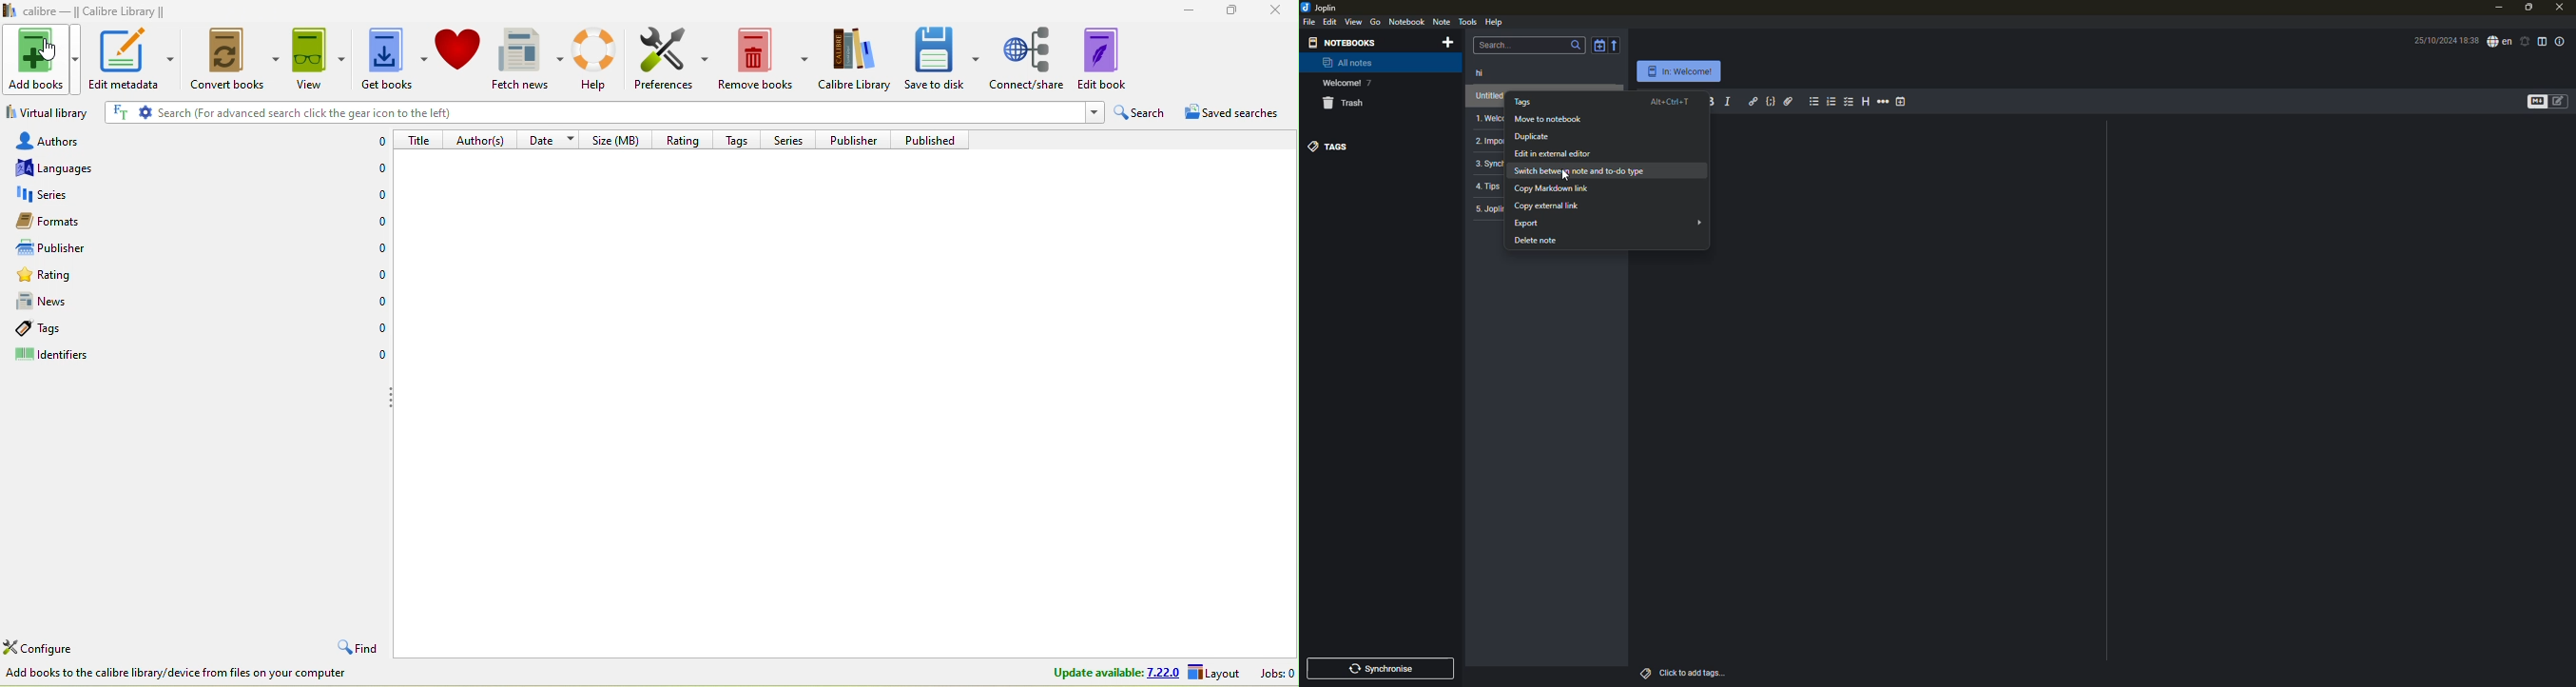  I want to click on tools, so click(1468, 20).